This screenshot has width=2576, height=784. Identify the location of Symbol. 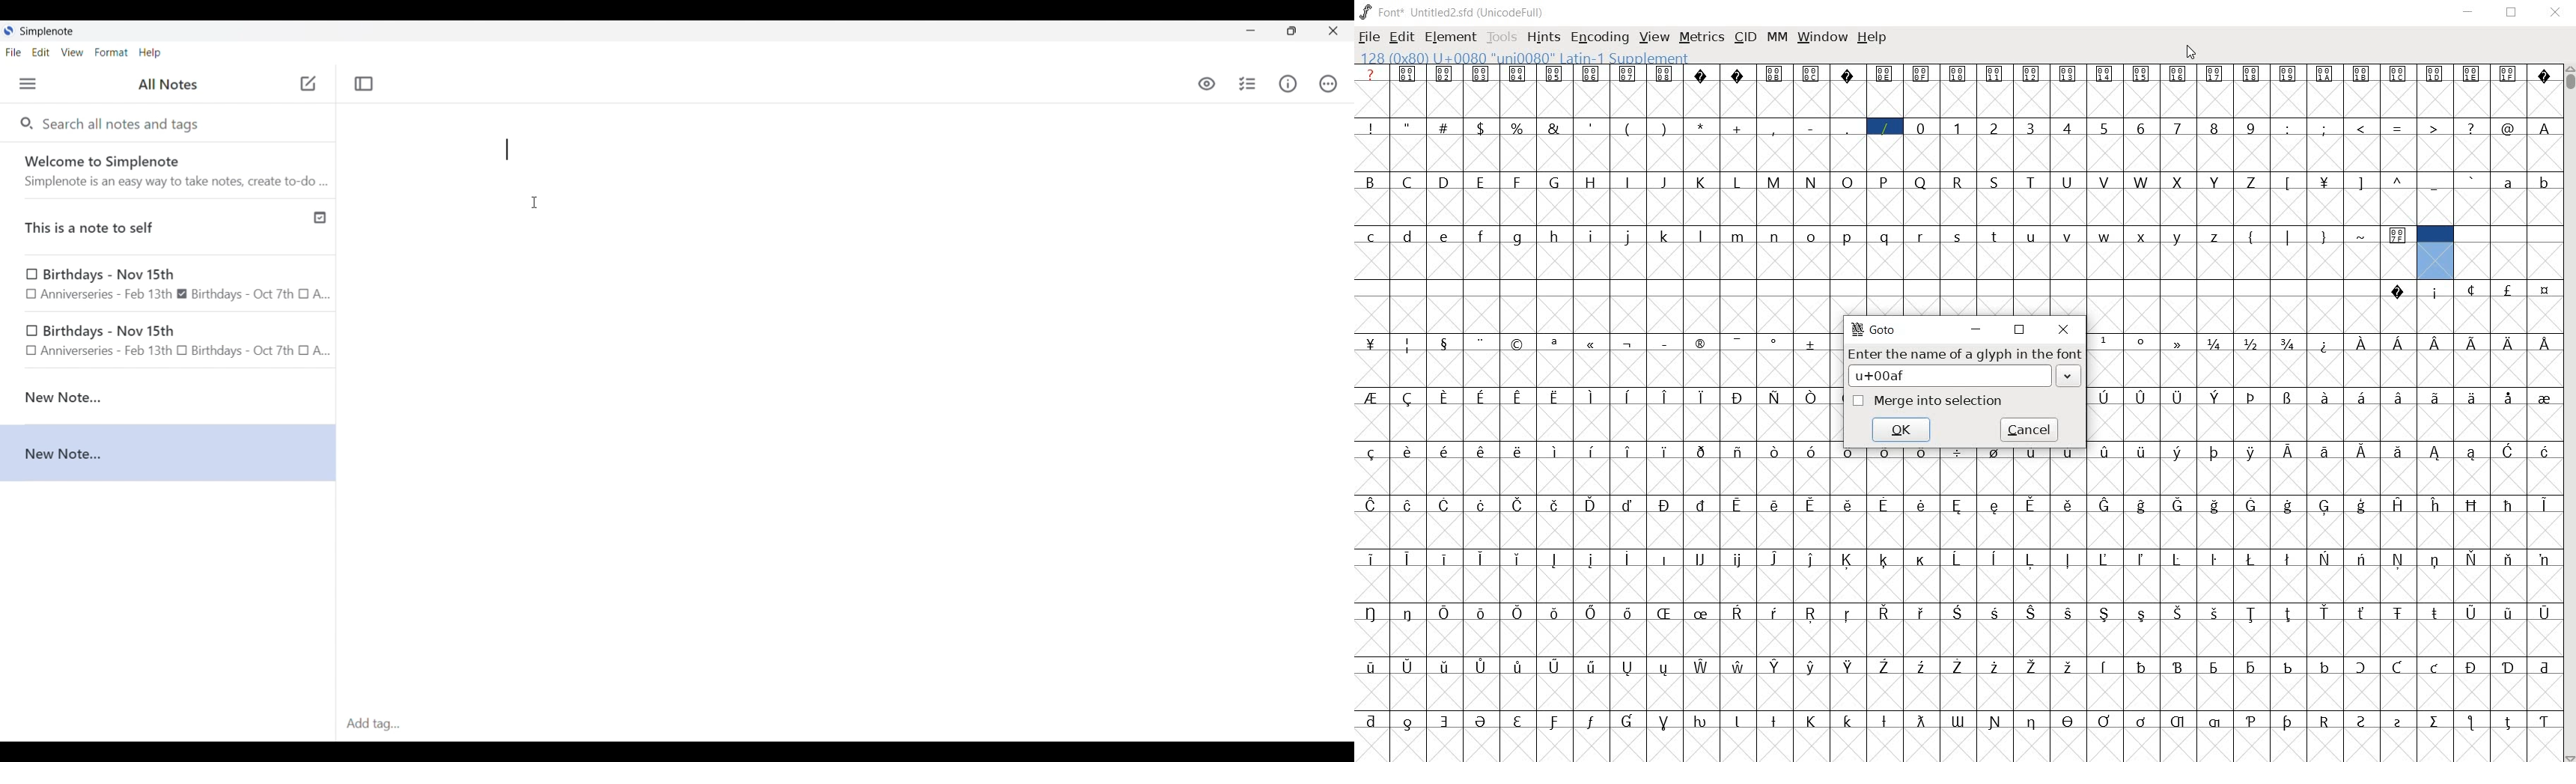
(1922, 667).